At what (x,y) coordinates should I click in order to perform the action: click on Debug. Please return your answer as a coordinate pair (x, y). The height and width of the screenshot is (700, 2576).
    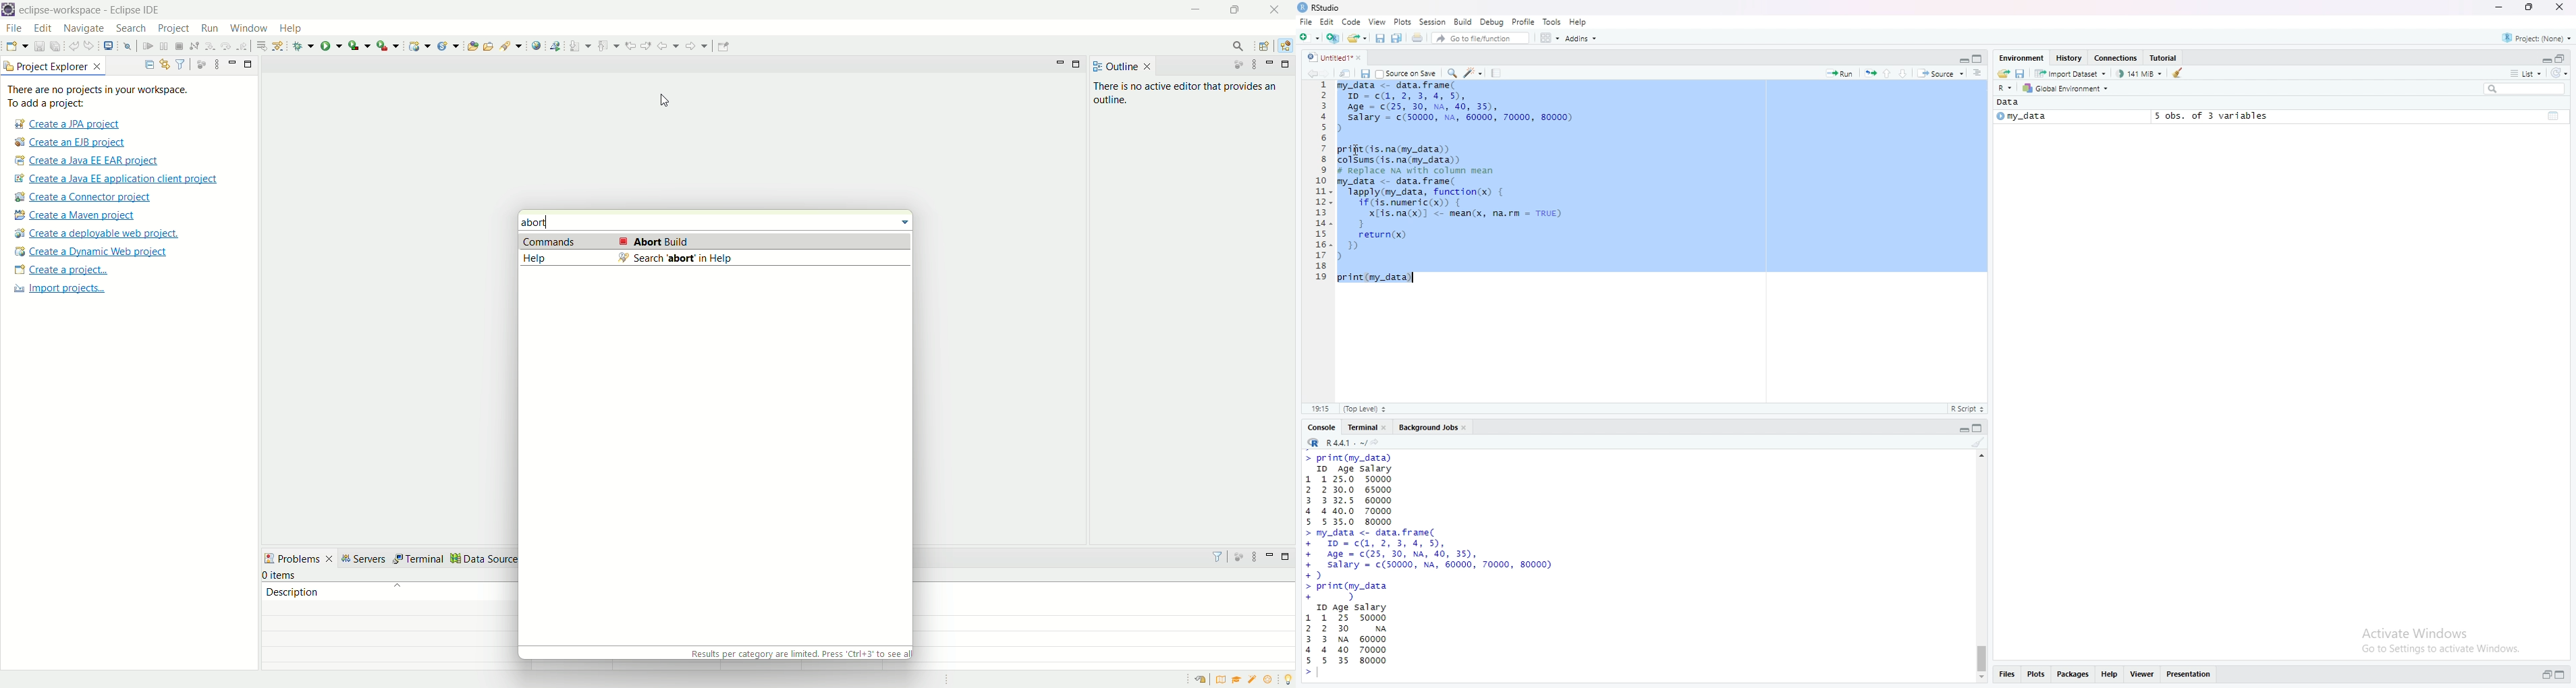
    Looking at the image, I should click on (1493, 21).